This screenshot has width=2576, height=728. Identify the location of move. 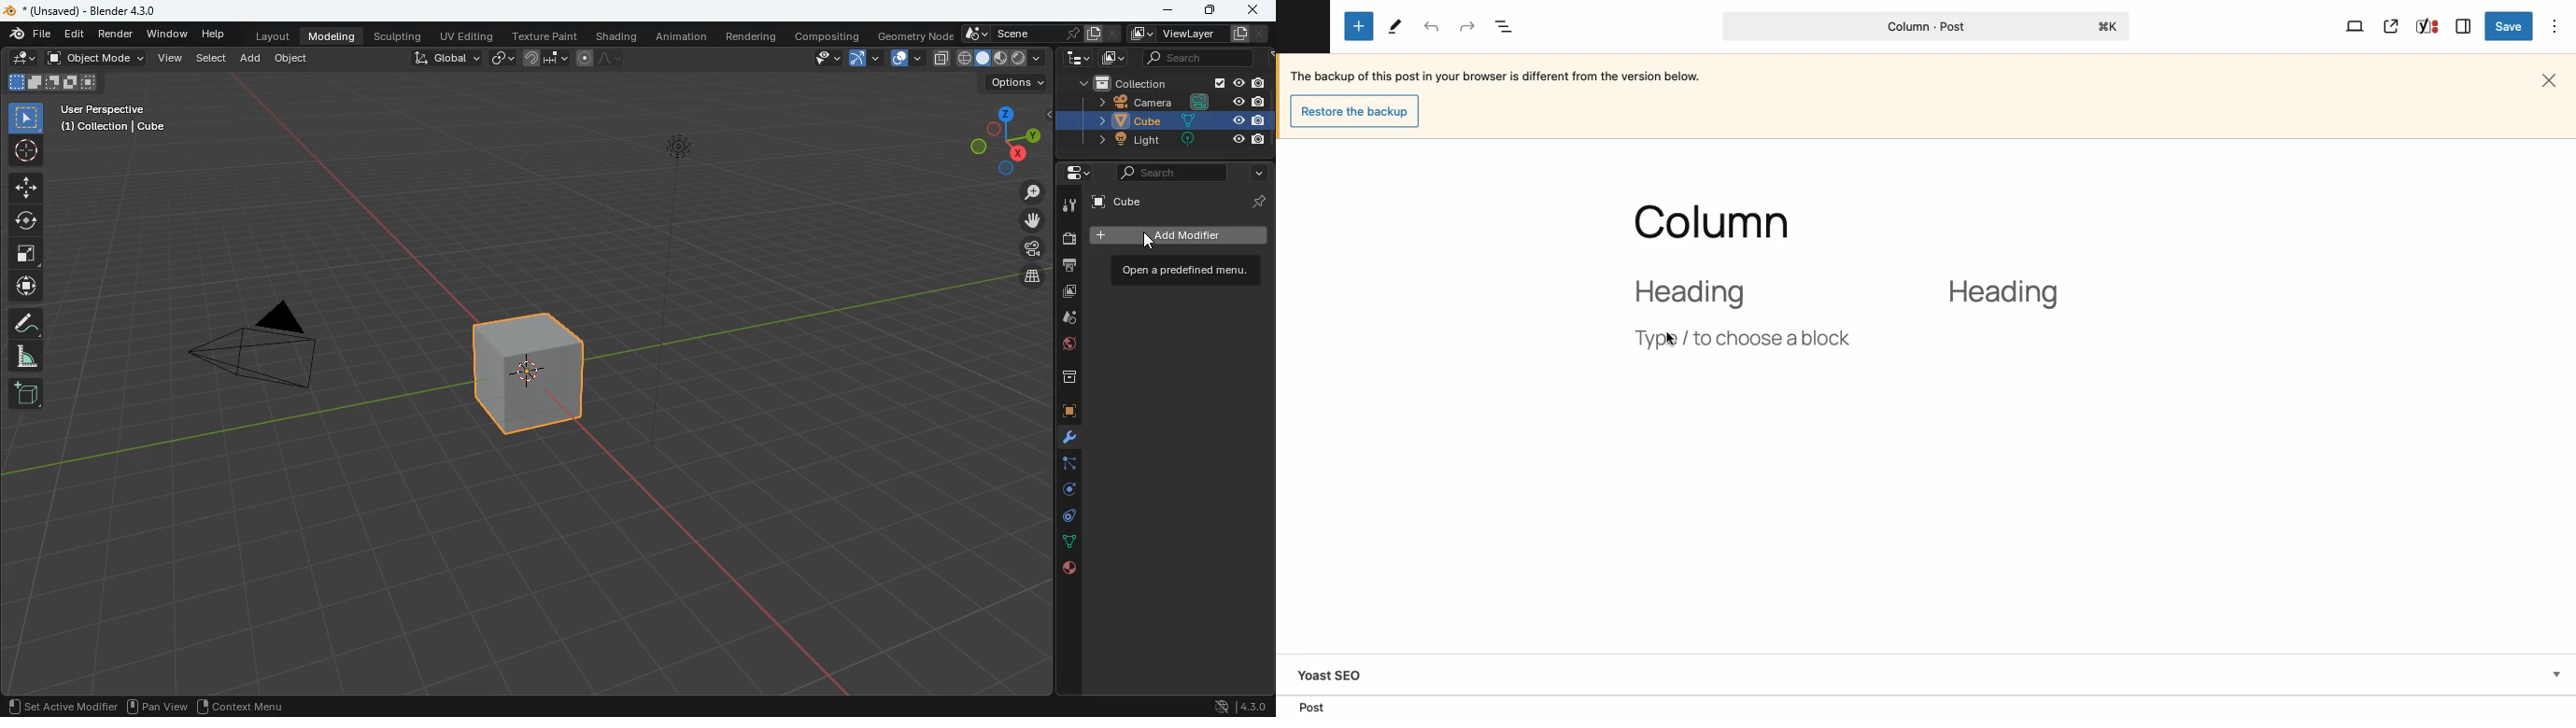
(1032, 220).